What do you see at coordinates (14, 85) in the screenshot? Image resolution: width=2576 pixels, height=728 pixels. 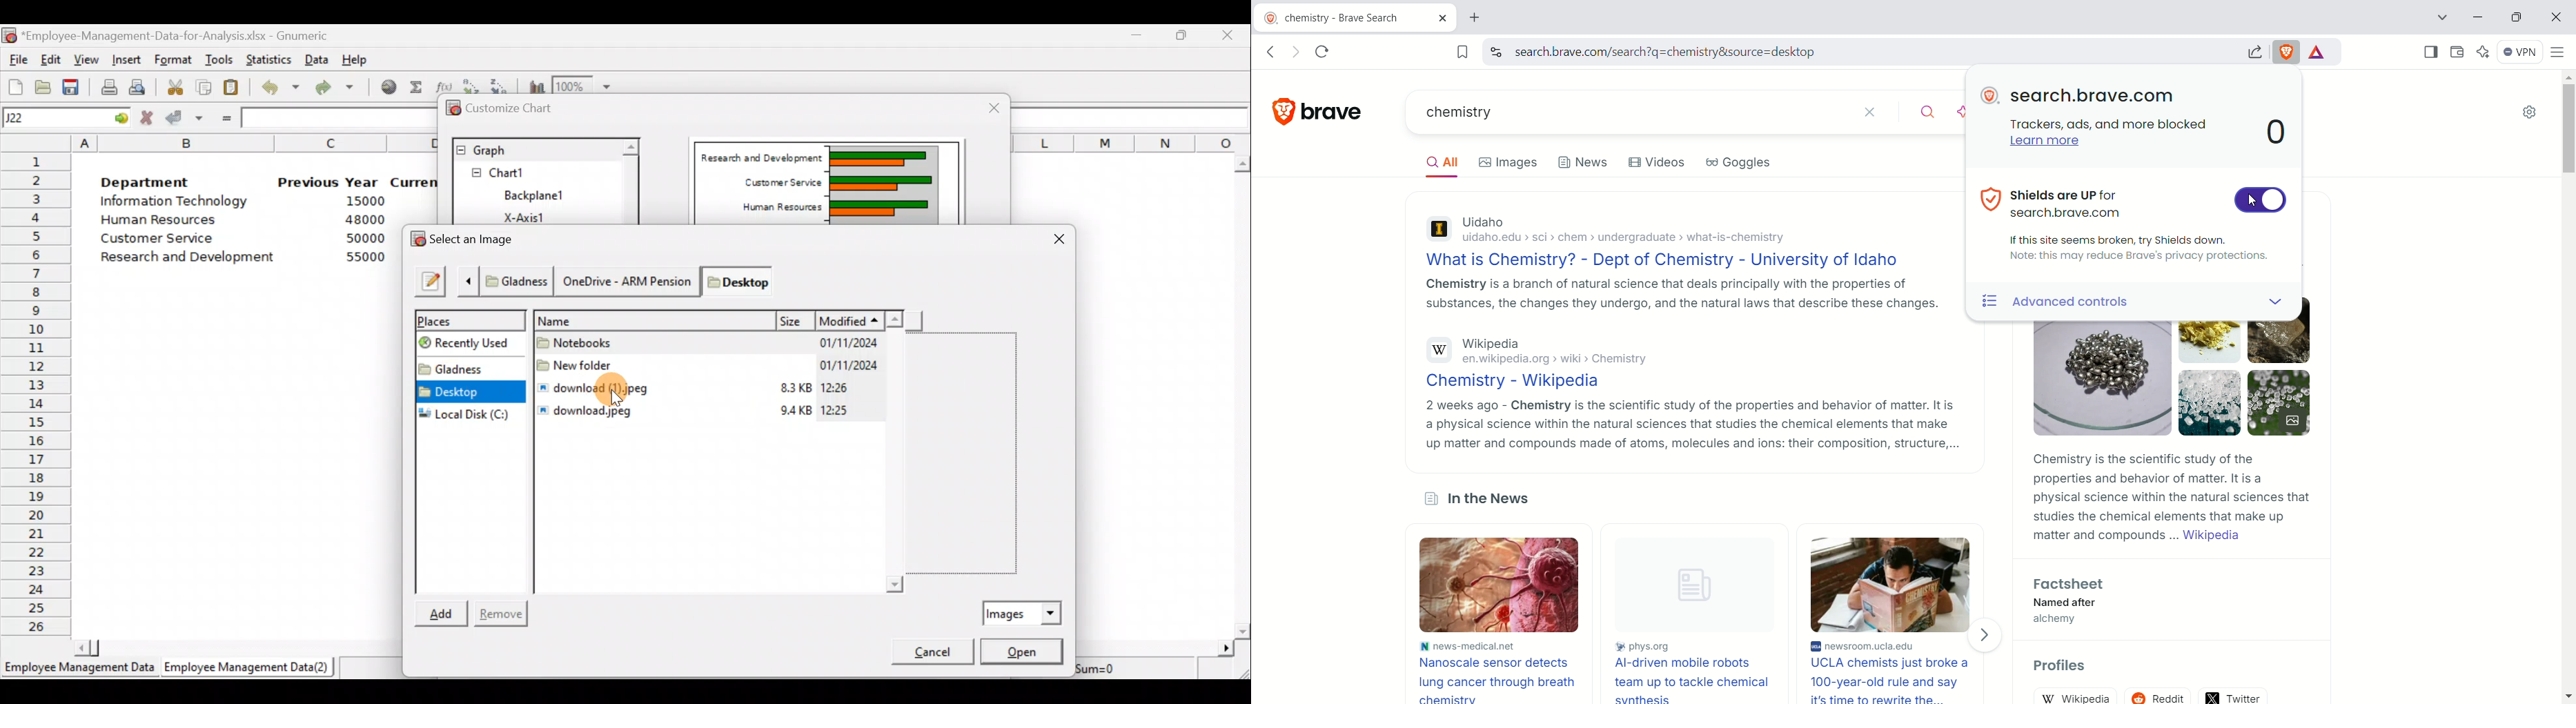 I see `Create a new workbook` at bounding box center [14, 85].